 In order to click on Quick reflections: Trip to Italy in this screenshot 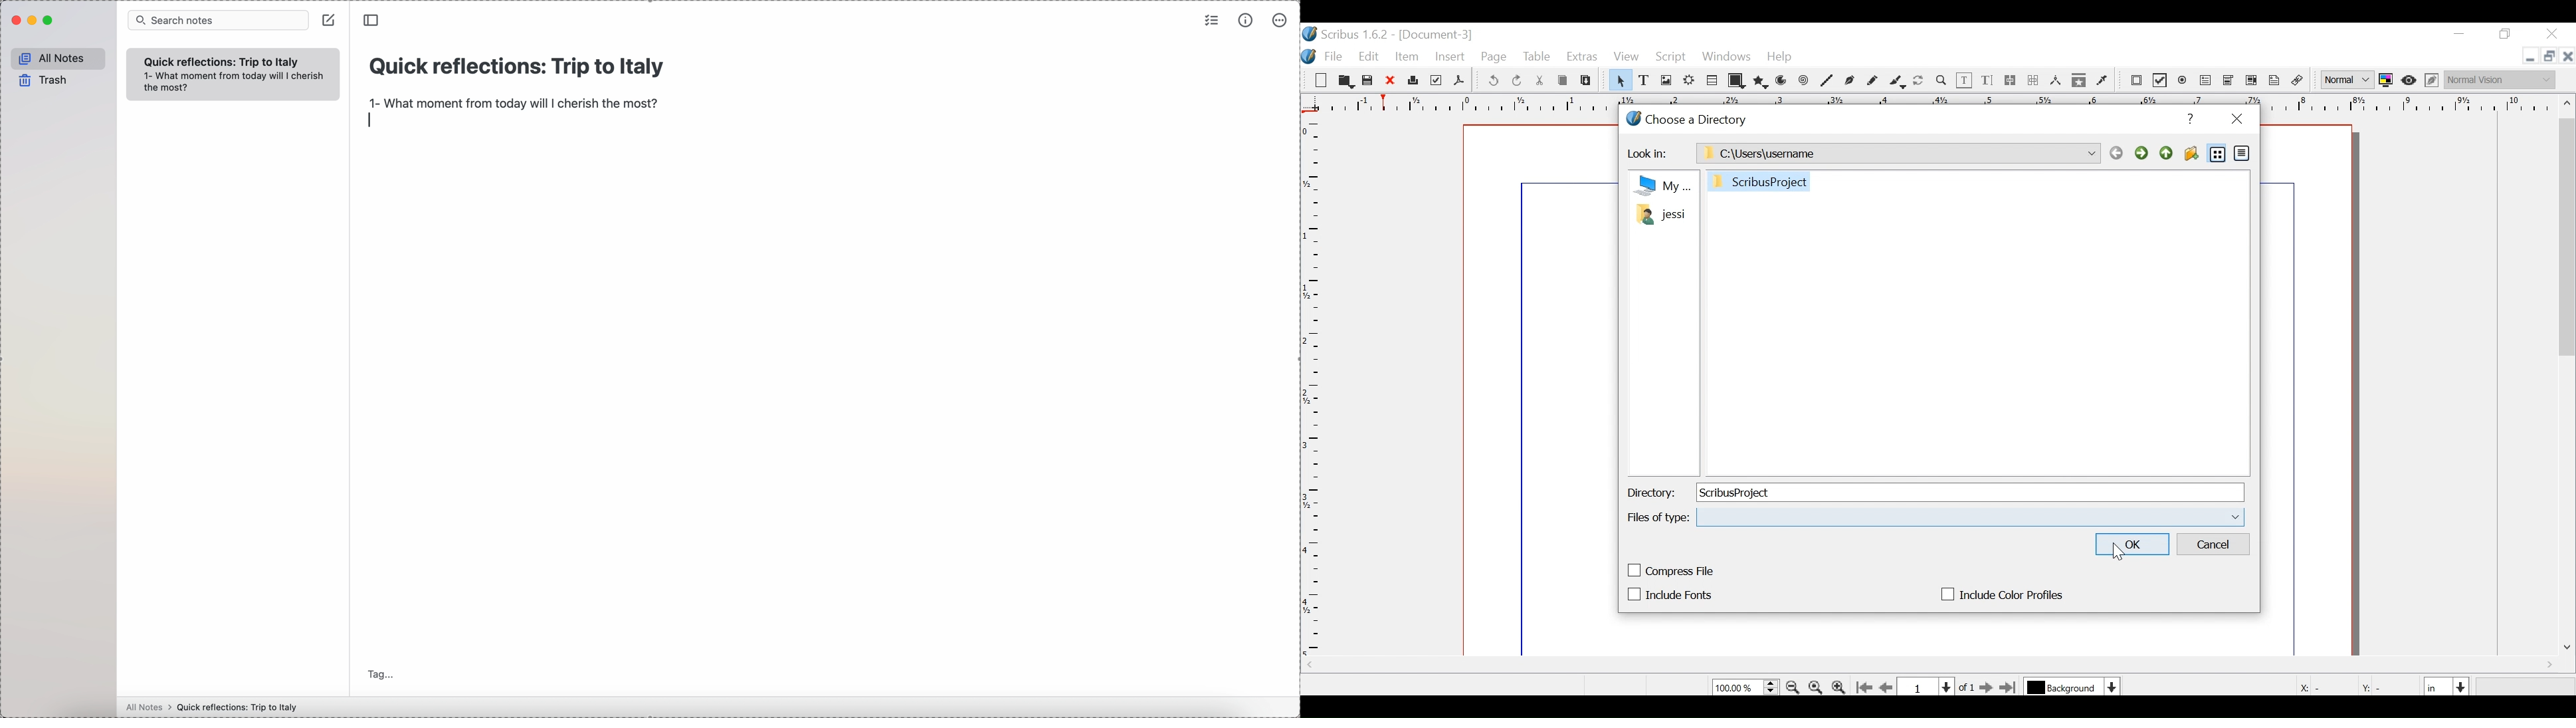, I will do `click(515, 70)`.